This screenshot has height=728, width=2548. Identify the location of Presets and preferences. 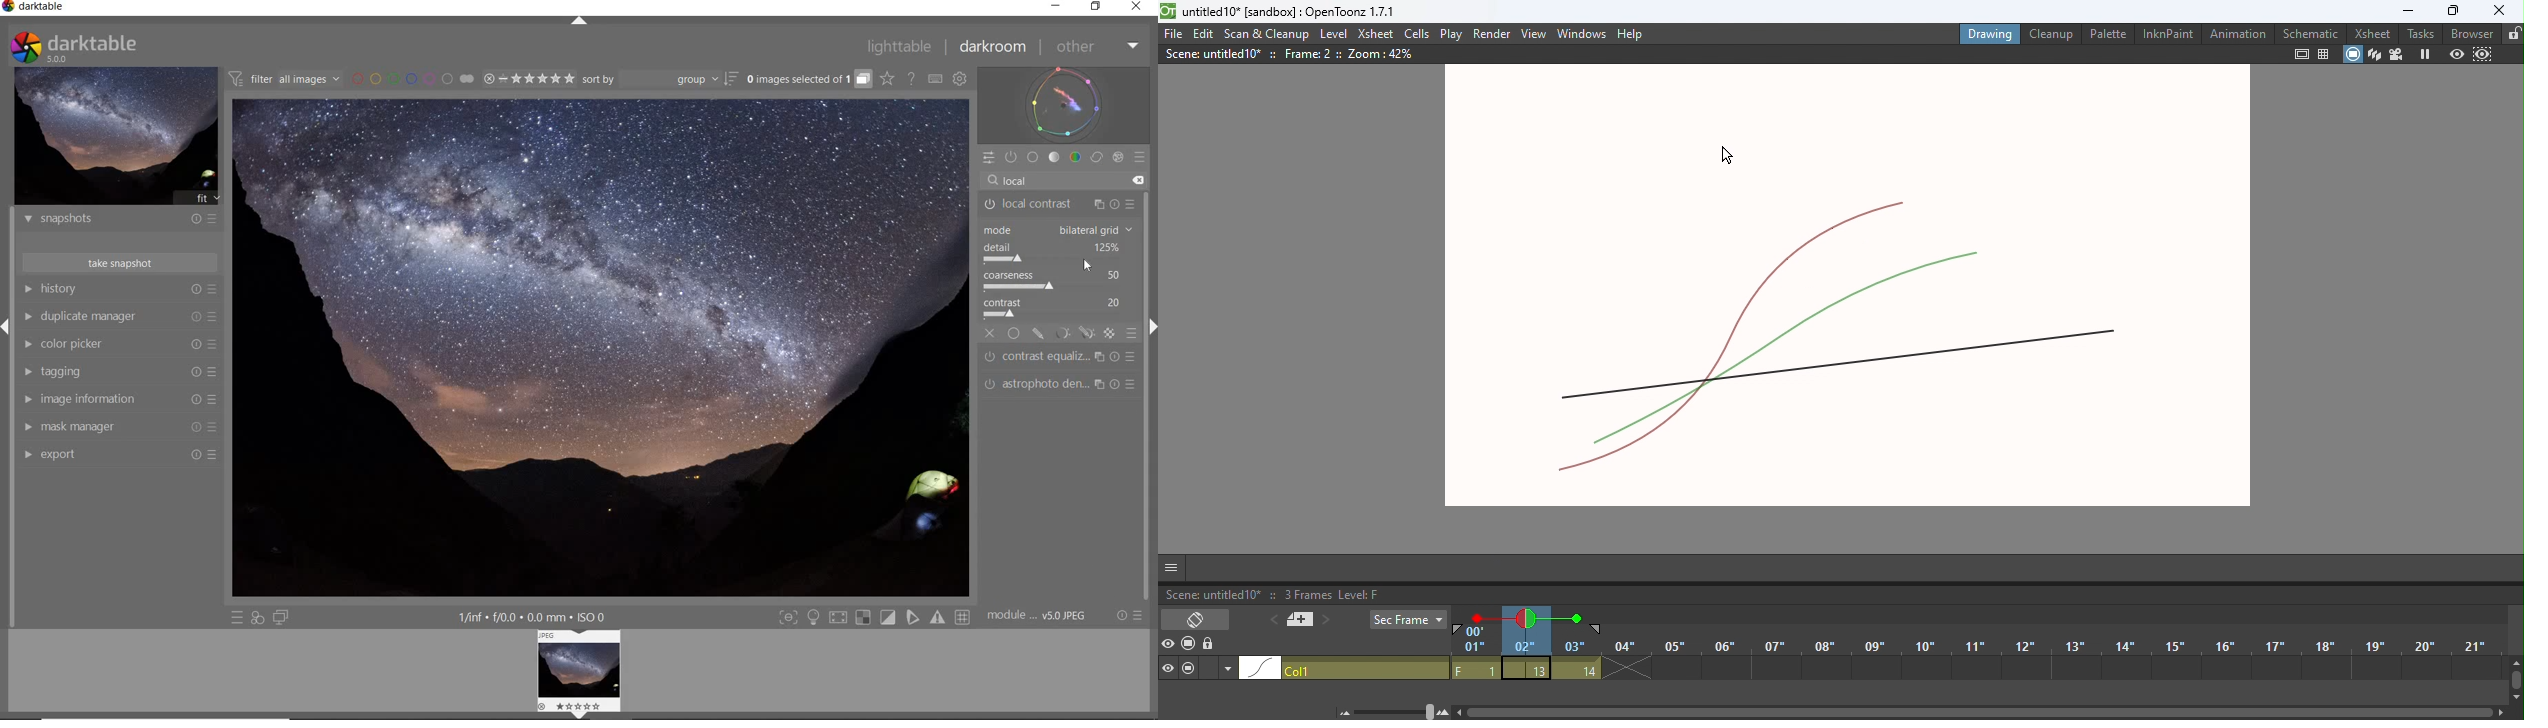
(214, 426).